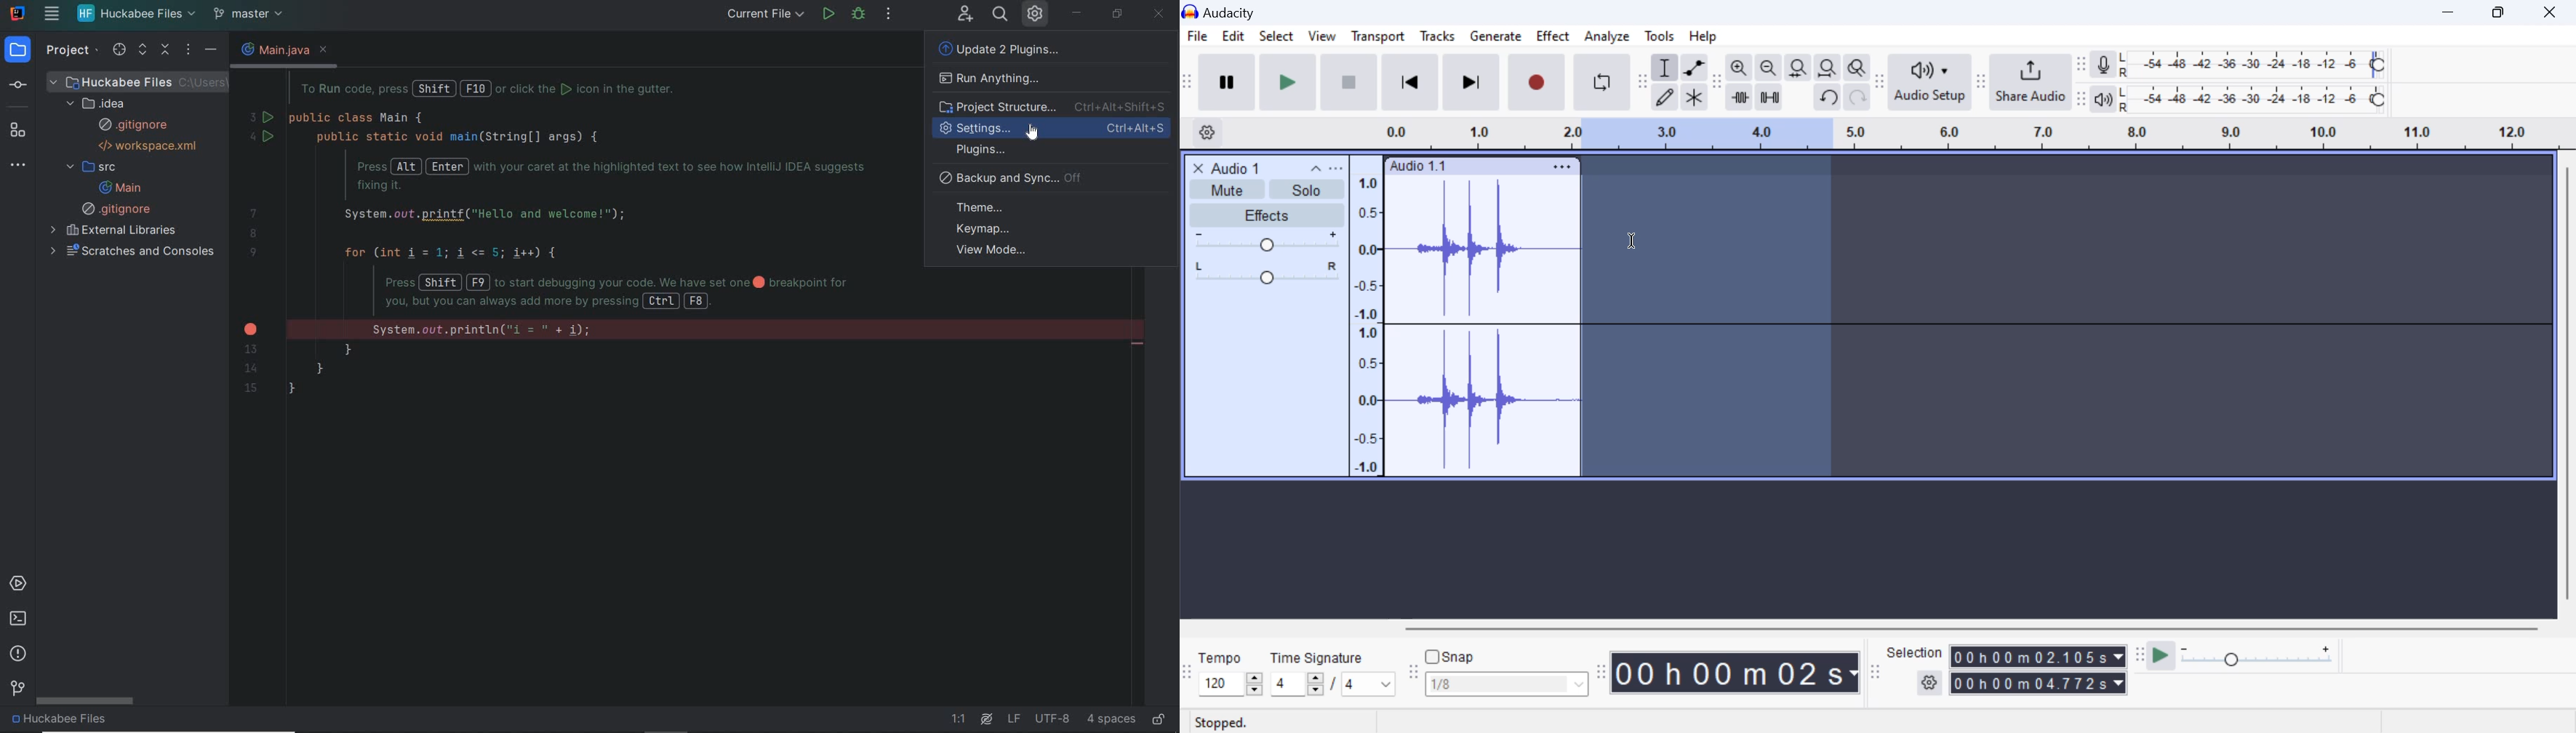  What do you see at coordinates (1077, 11) in the screenshot?
I see `minimize` at bounding box center [1077, 11].